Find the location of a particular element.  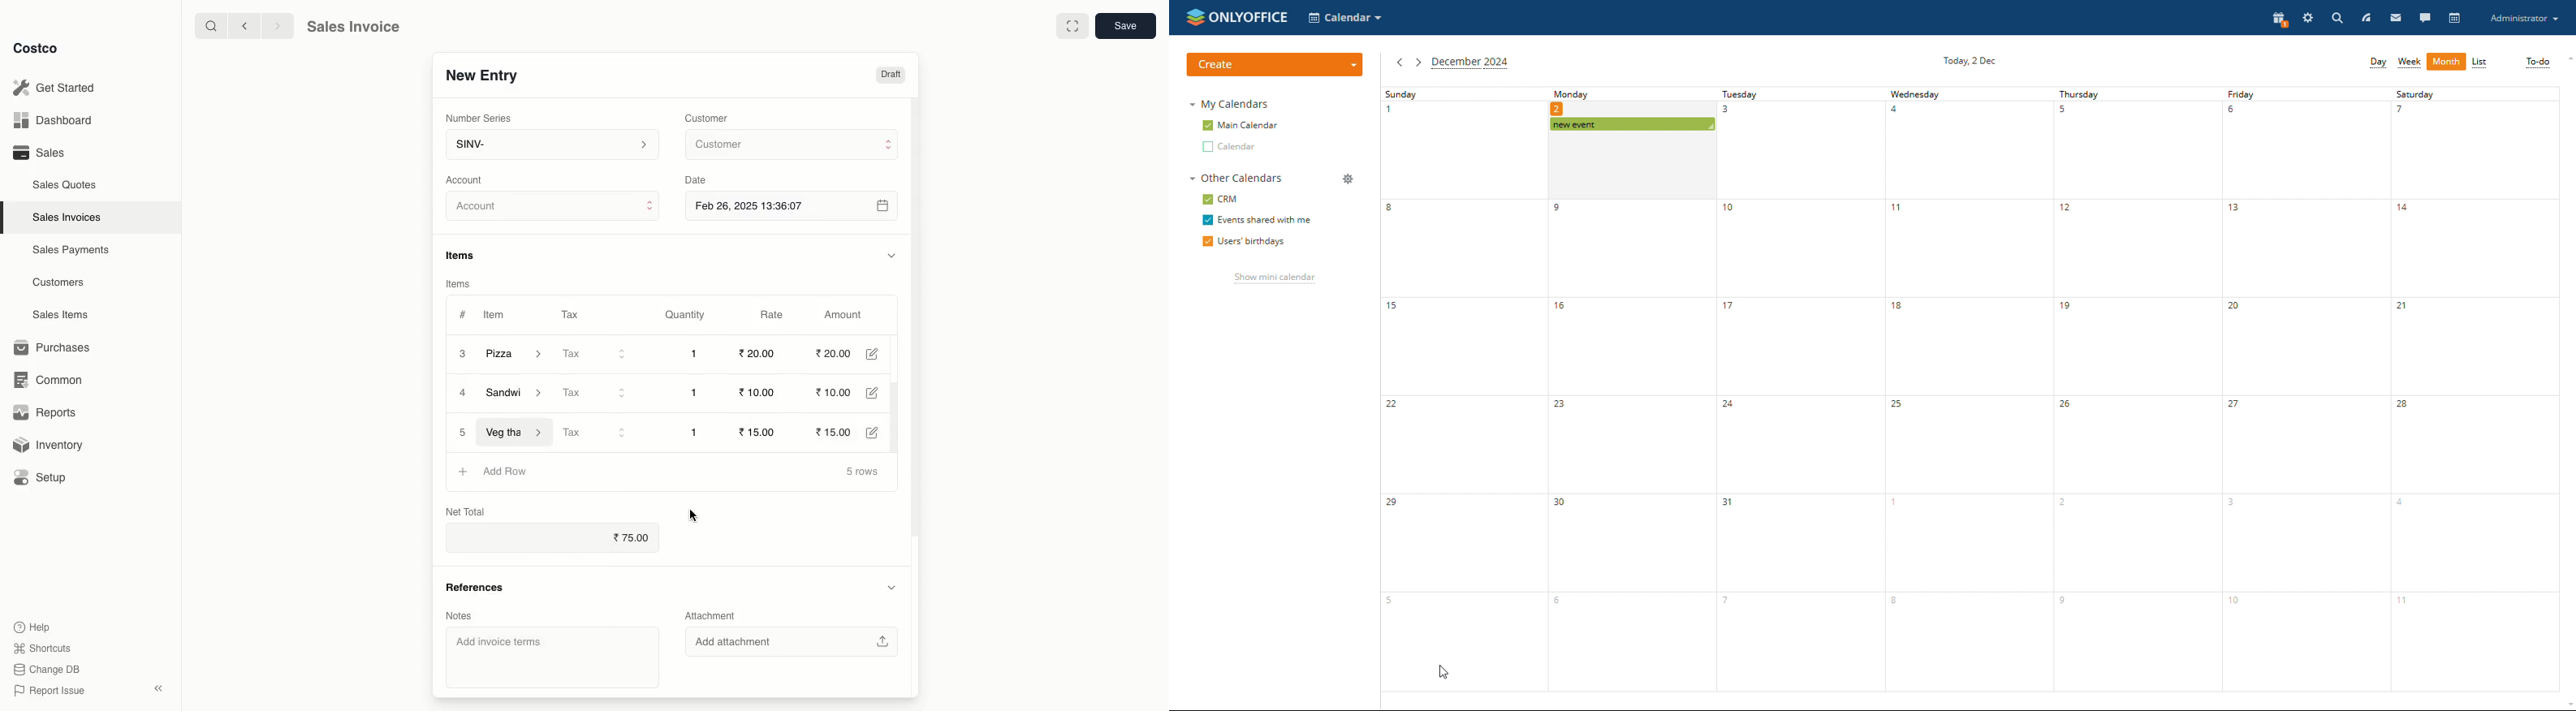

SINV- is located at coordinates (551, 146).